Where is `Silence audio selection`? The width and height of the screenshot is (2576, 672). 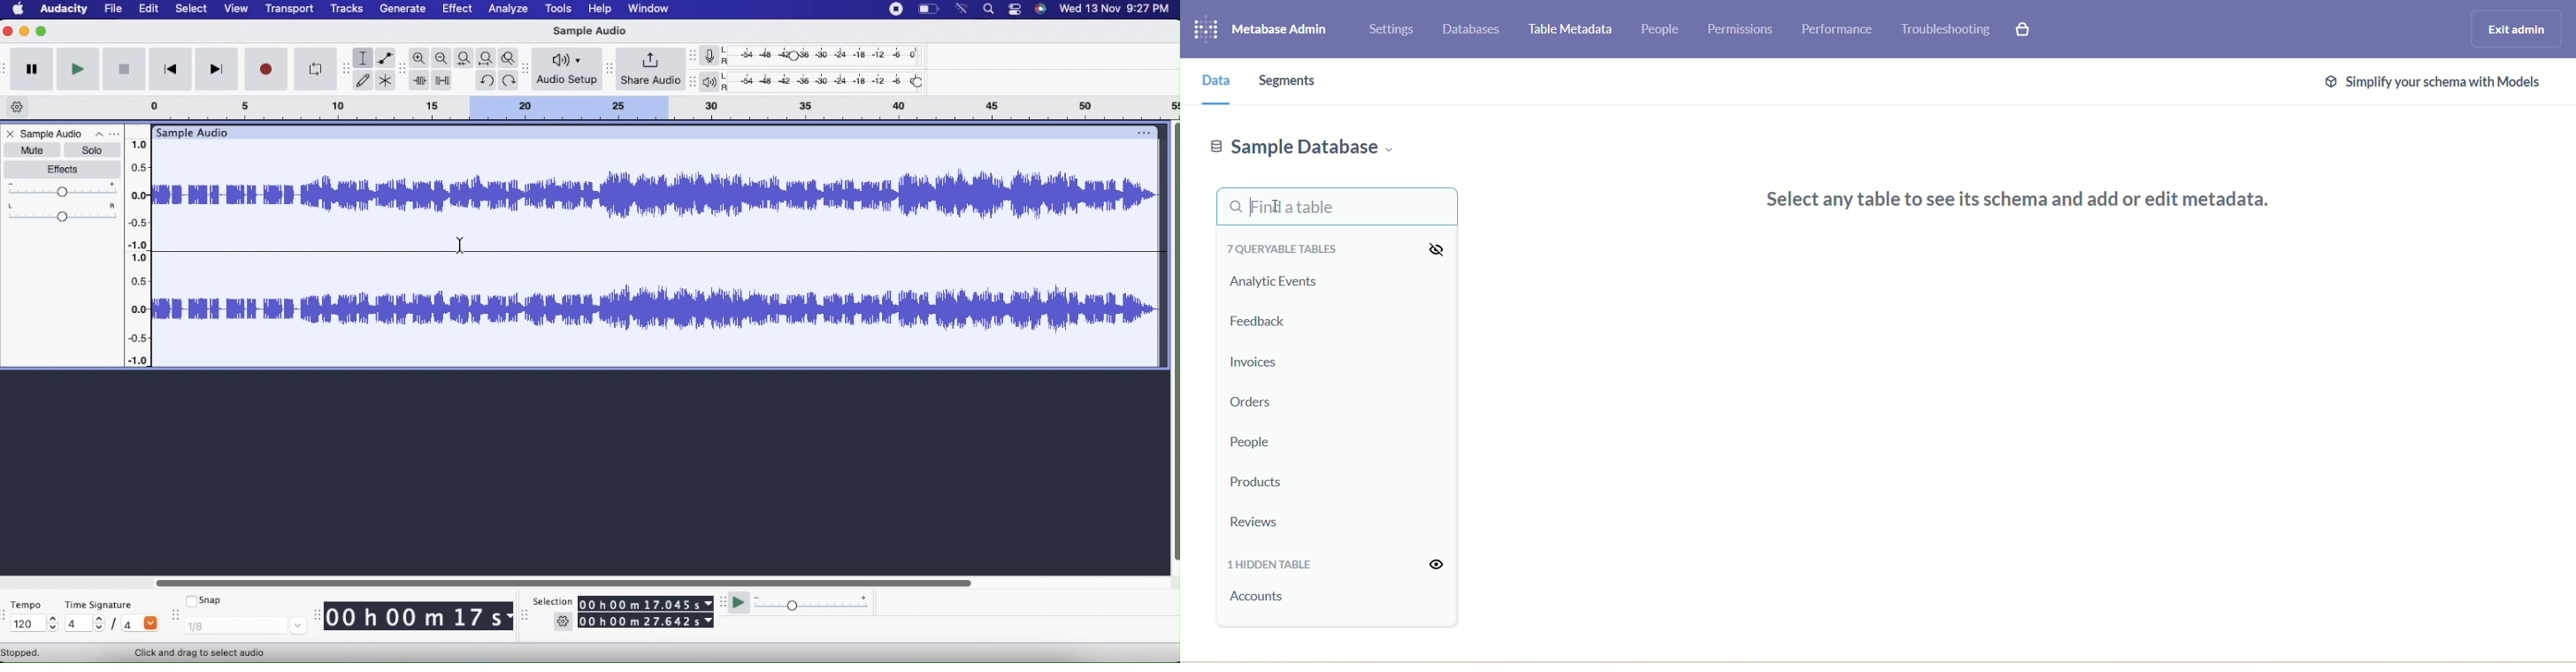 Silence audio selection is located at coordinates (444, 81).